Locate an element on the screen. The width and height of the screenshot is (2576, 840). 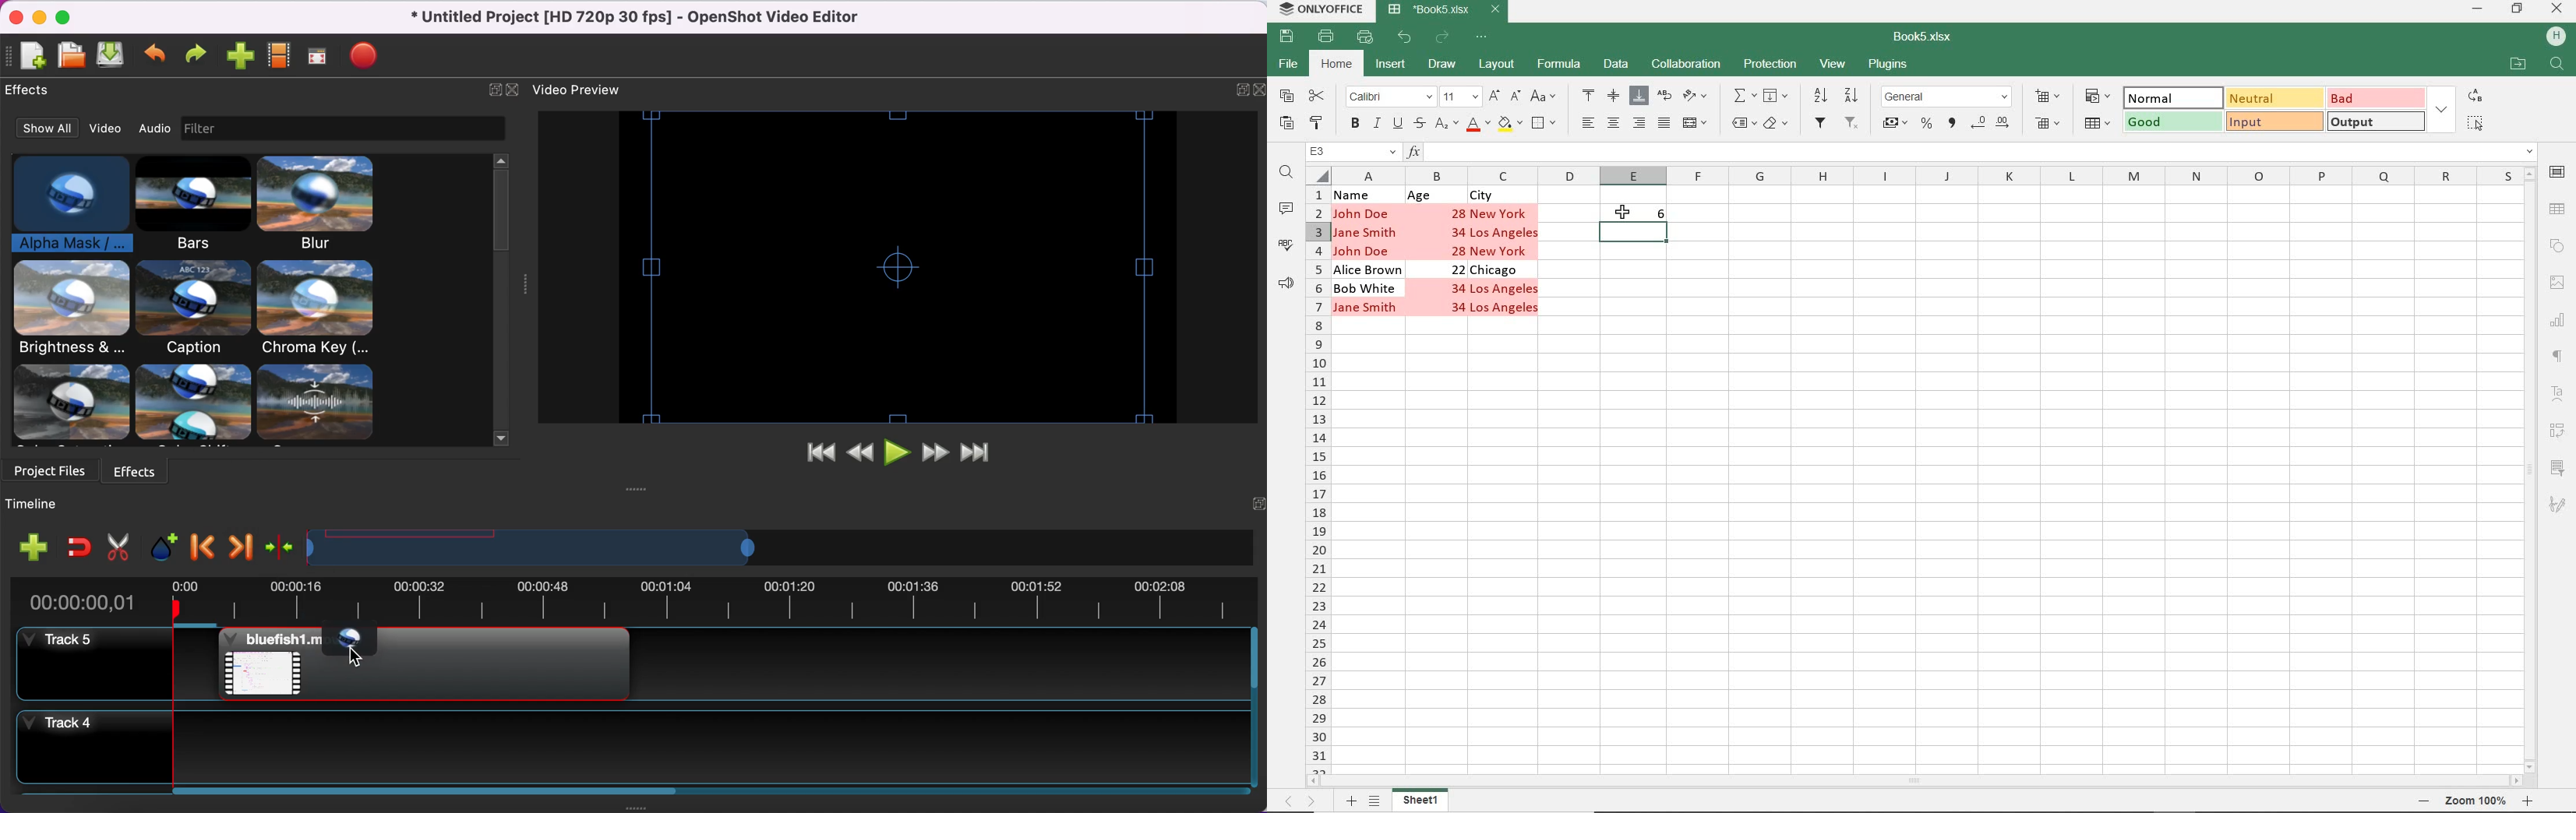
SCROLLBAR is located at coordinates (1912, 781).